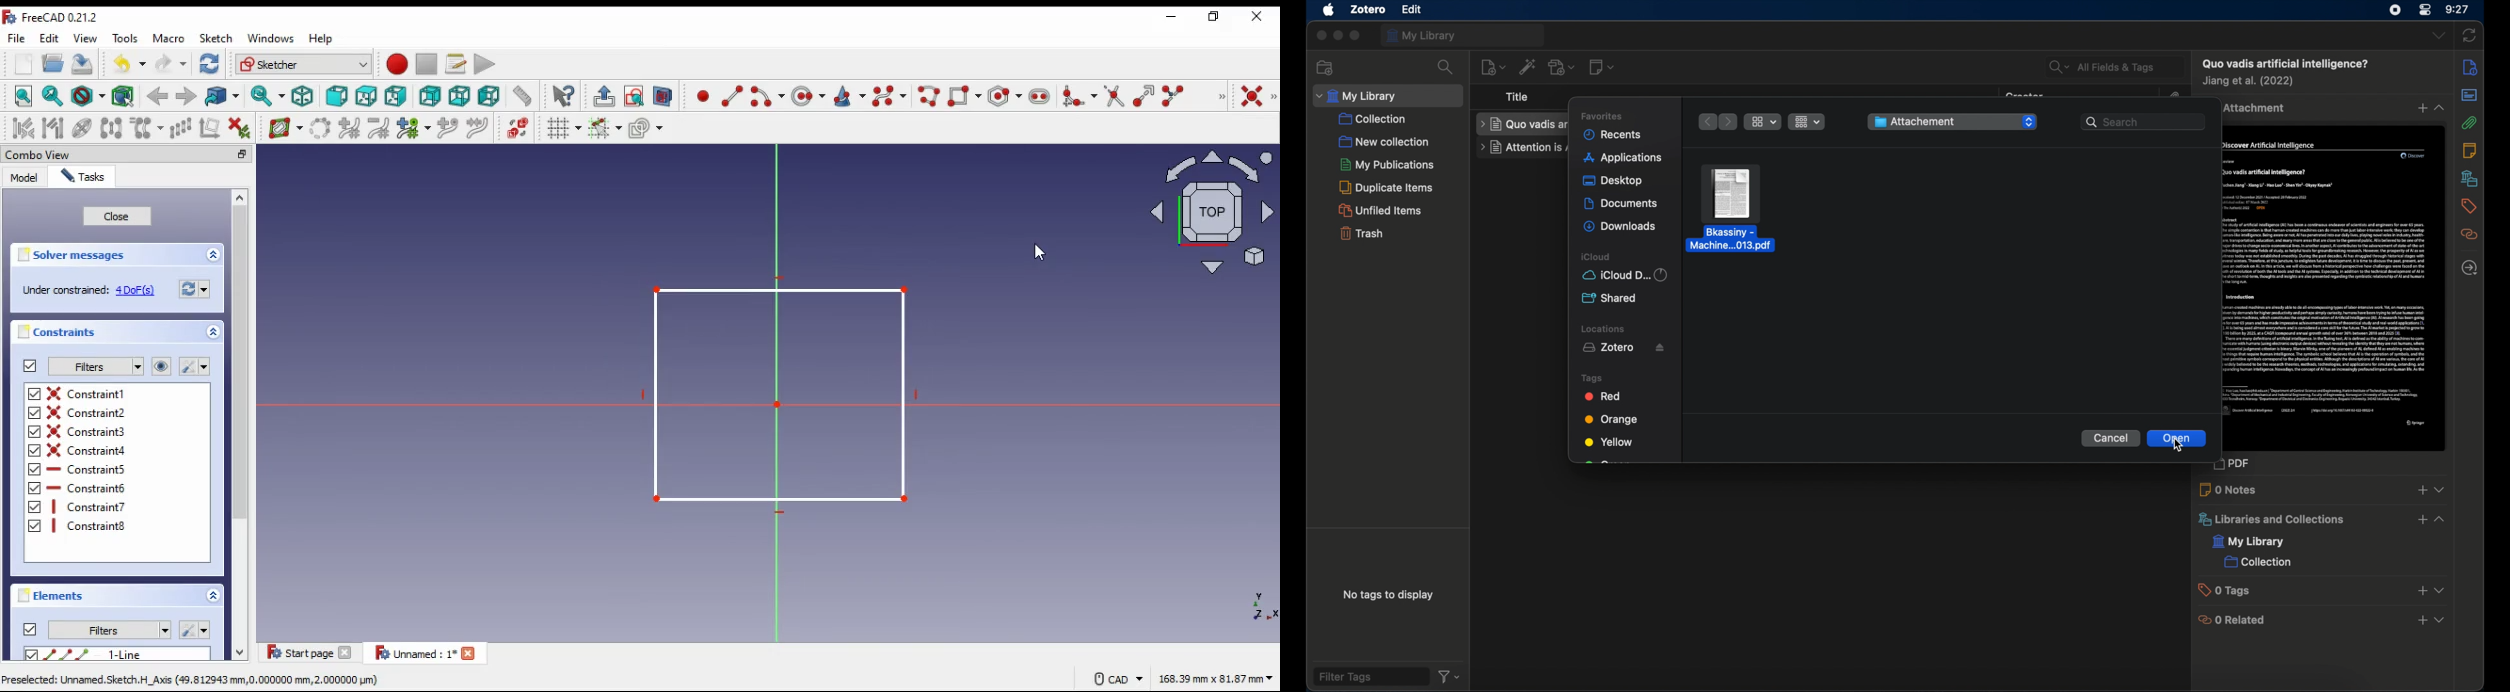  Describe the element at coordinates (1527, 66) in the screenshot. I see `add items by identifier` at that location.